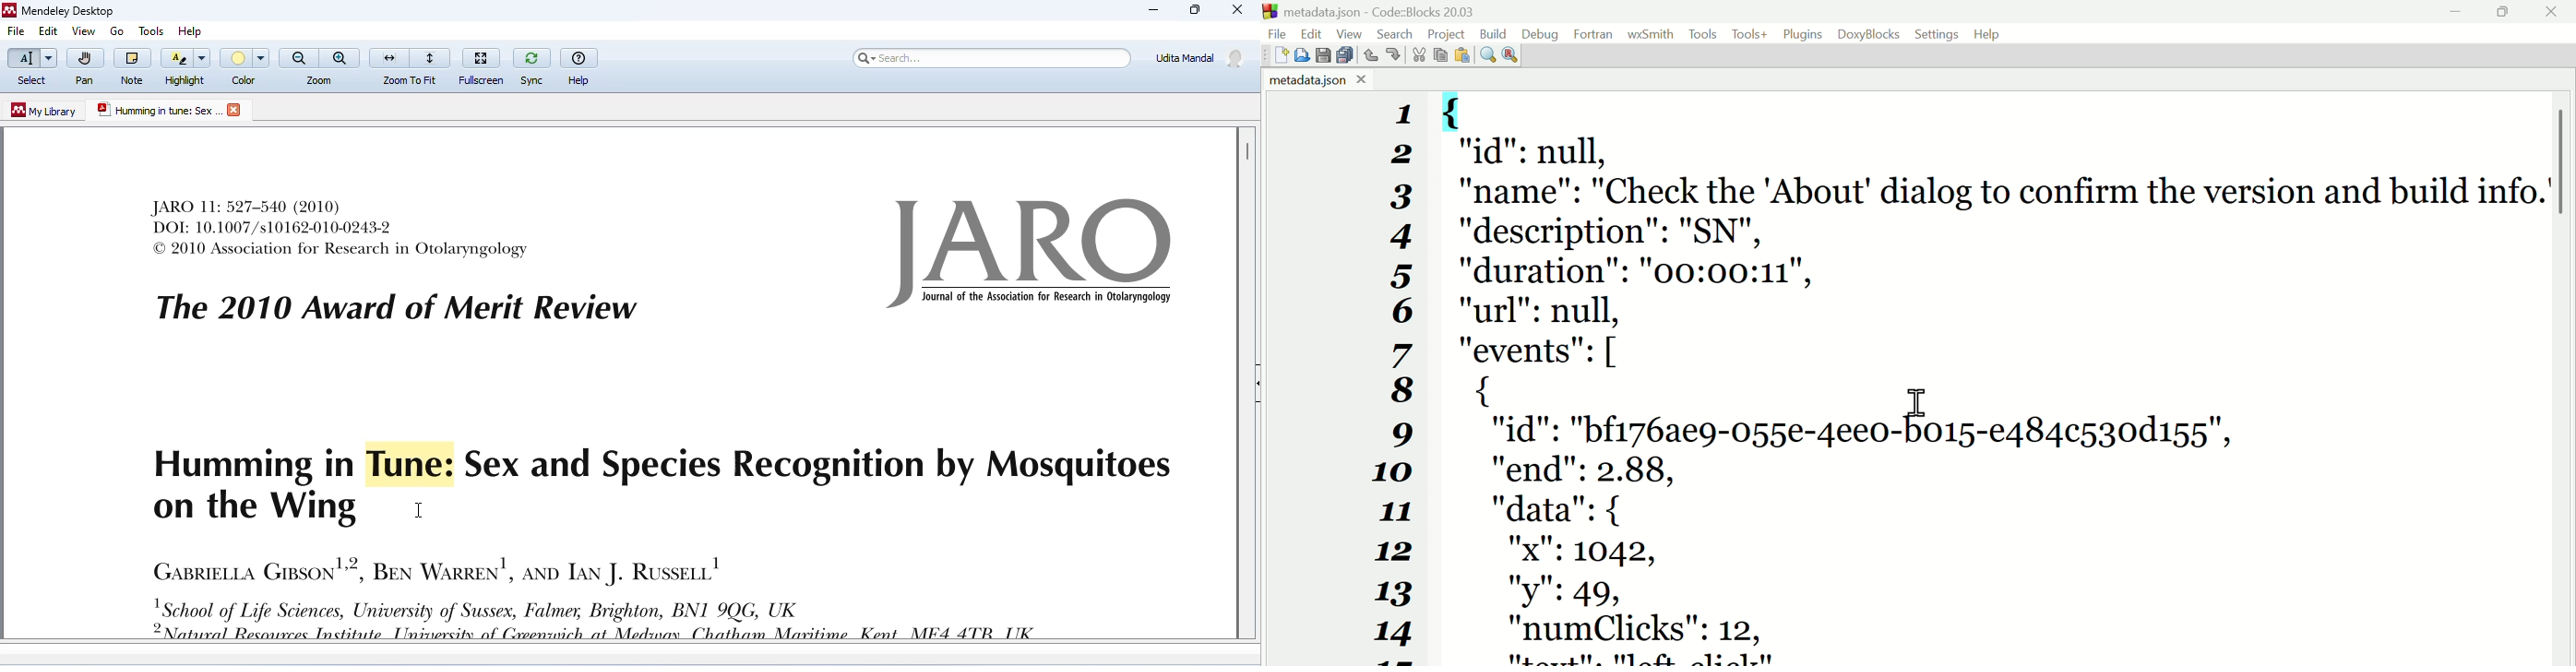 Image resolution: width=2576 pixels, height=672 pixels. Describe the element at coordinates (1510, 53) in the screenshot. I see `Replace` at that location.